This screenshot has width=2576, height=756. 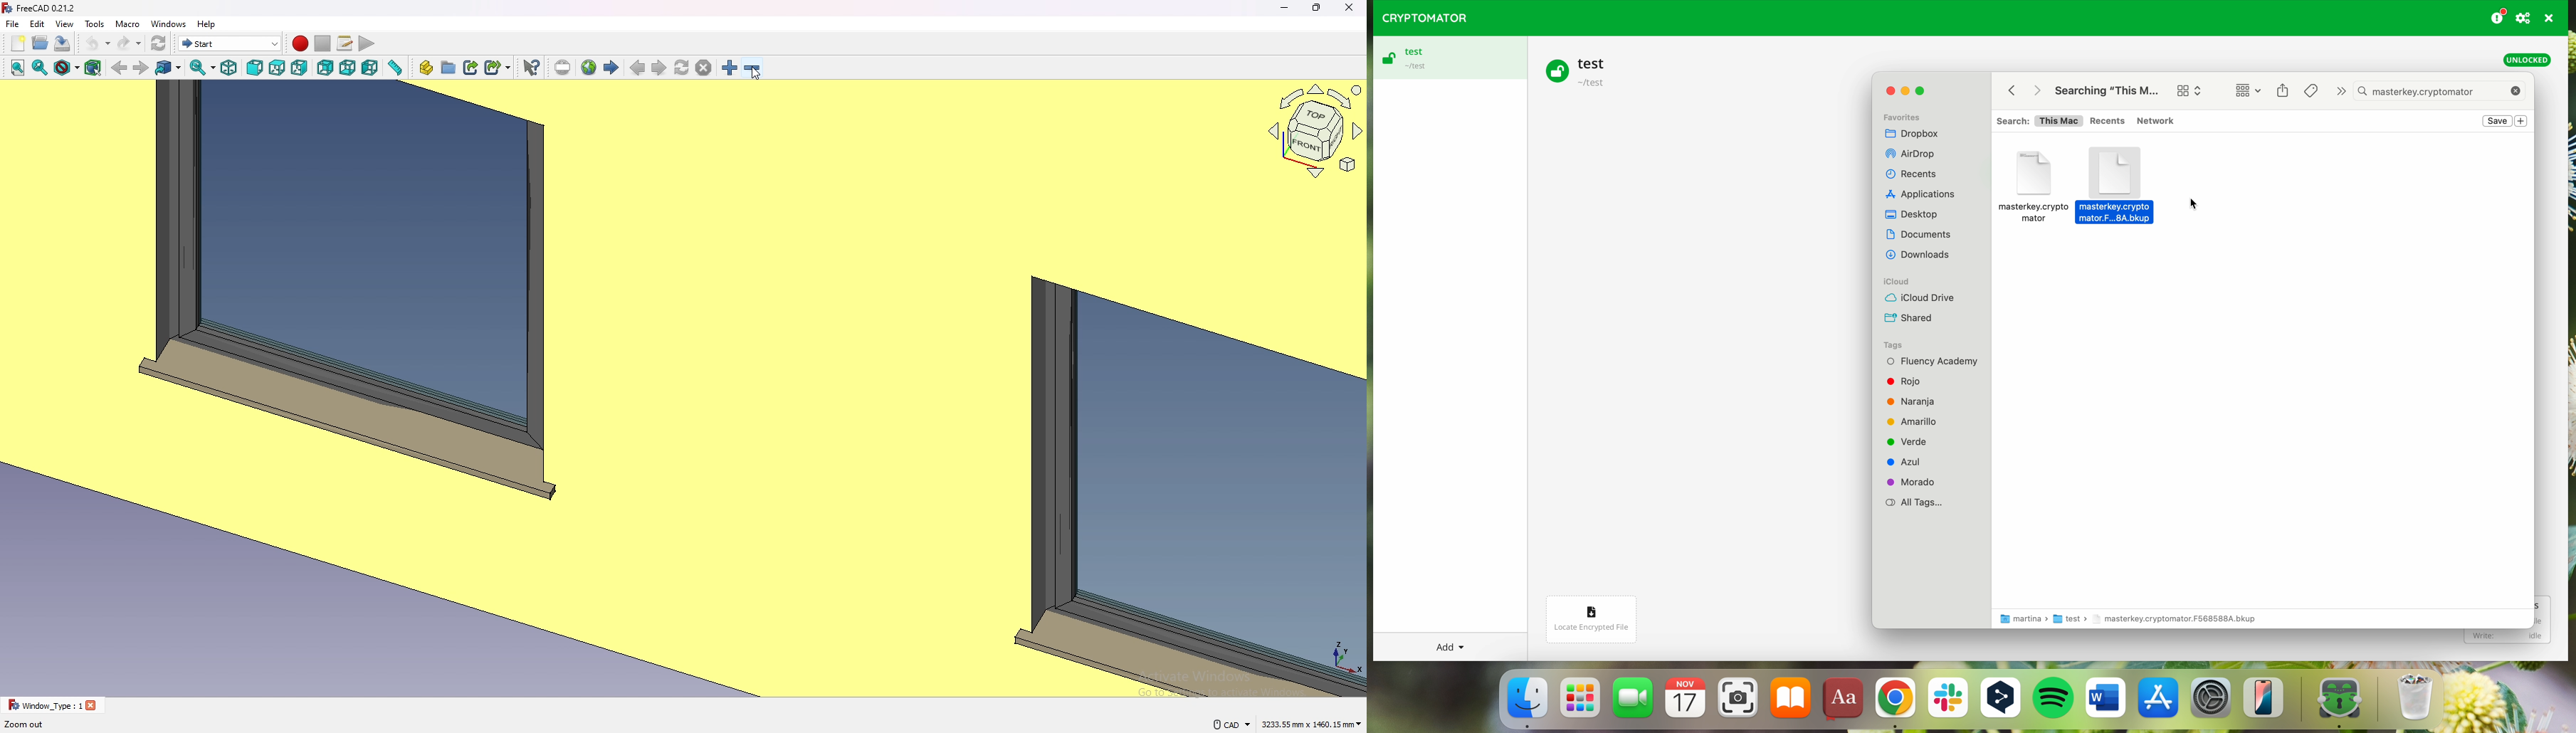 I want to click on axis indicator, so click(x=1313, y=130).